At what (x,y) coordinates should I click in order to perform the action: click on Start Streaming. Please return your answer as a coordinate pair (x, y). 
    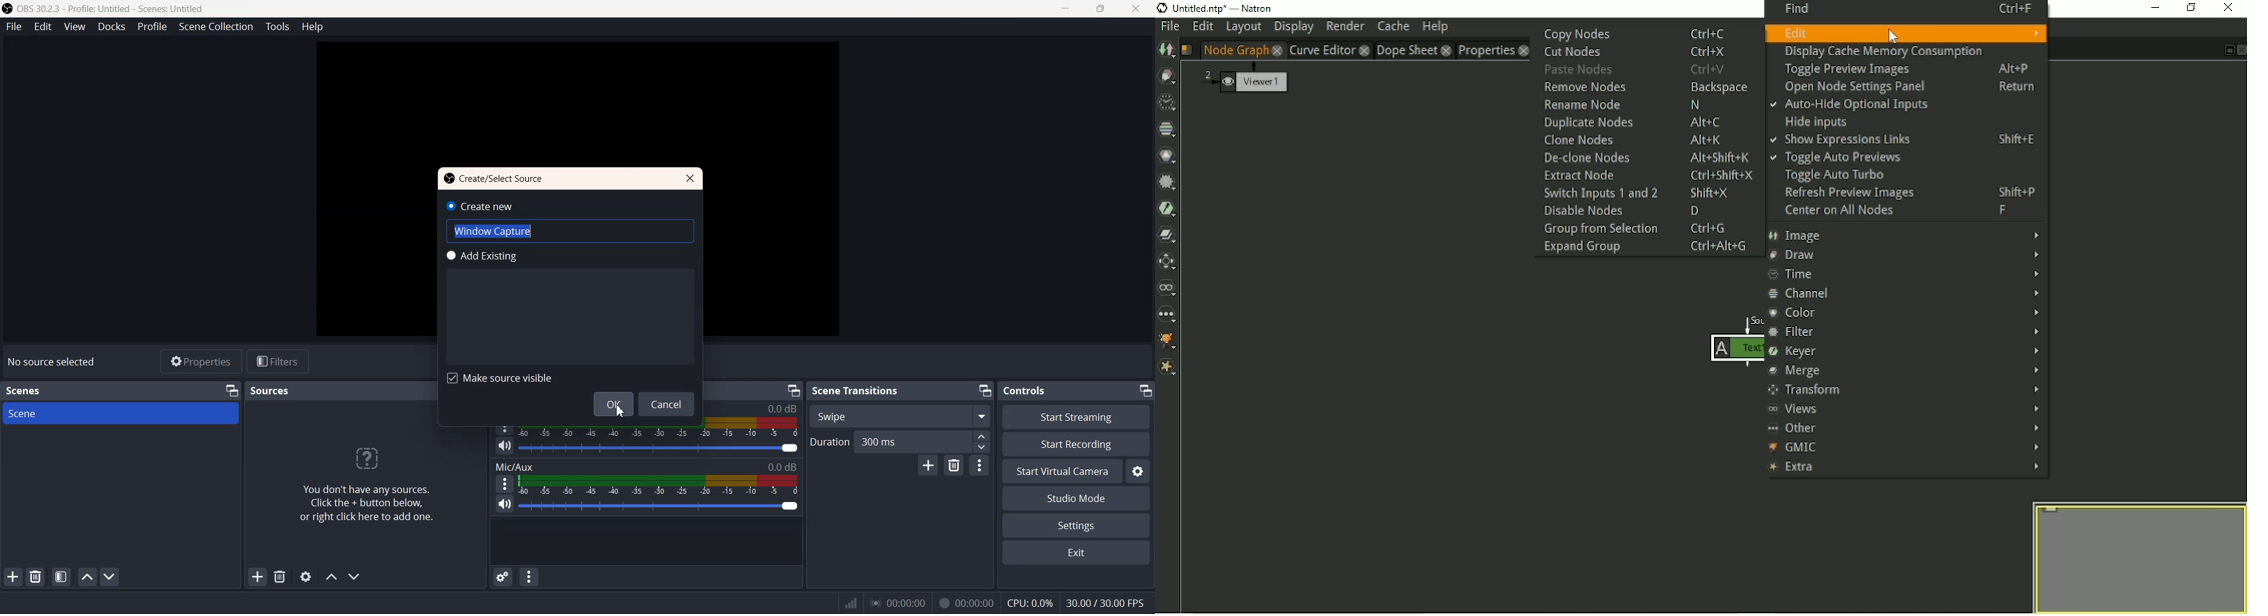
    Looking at the image, I should click on (1078, 417).